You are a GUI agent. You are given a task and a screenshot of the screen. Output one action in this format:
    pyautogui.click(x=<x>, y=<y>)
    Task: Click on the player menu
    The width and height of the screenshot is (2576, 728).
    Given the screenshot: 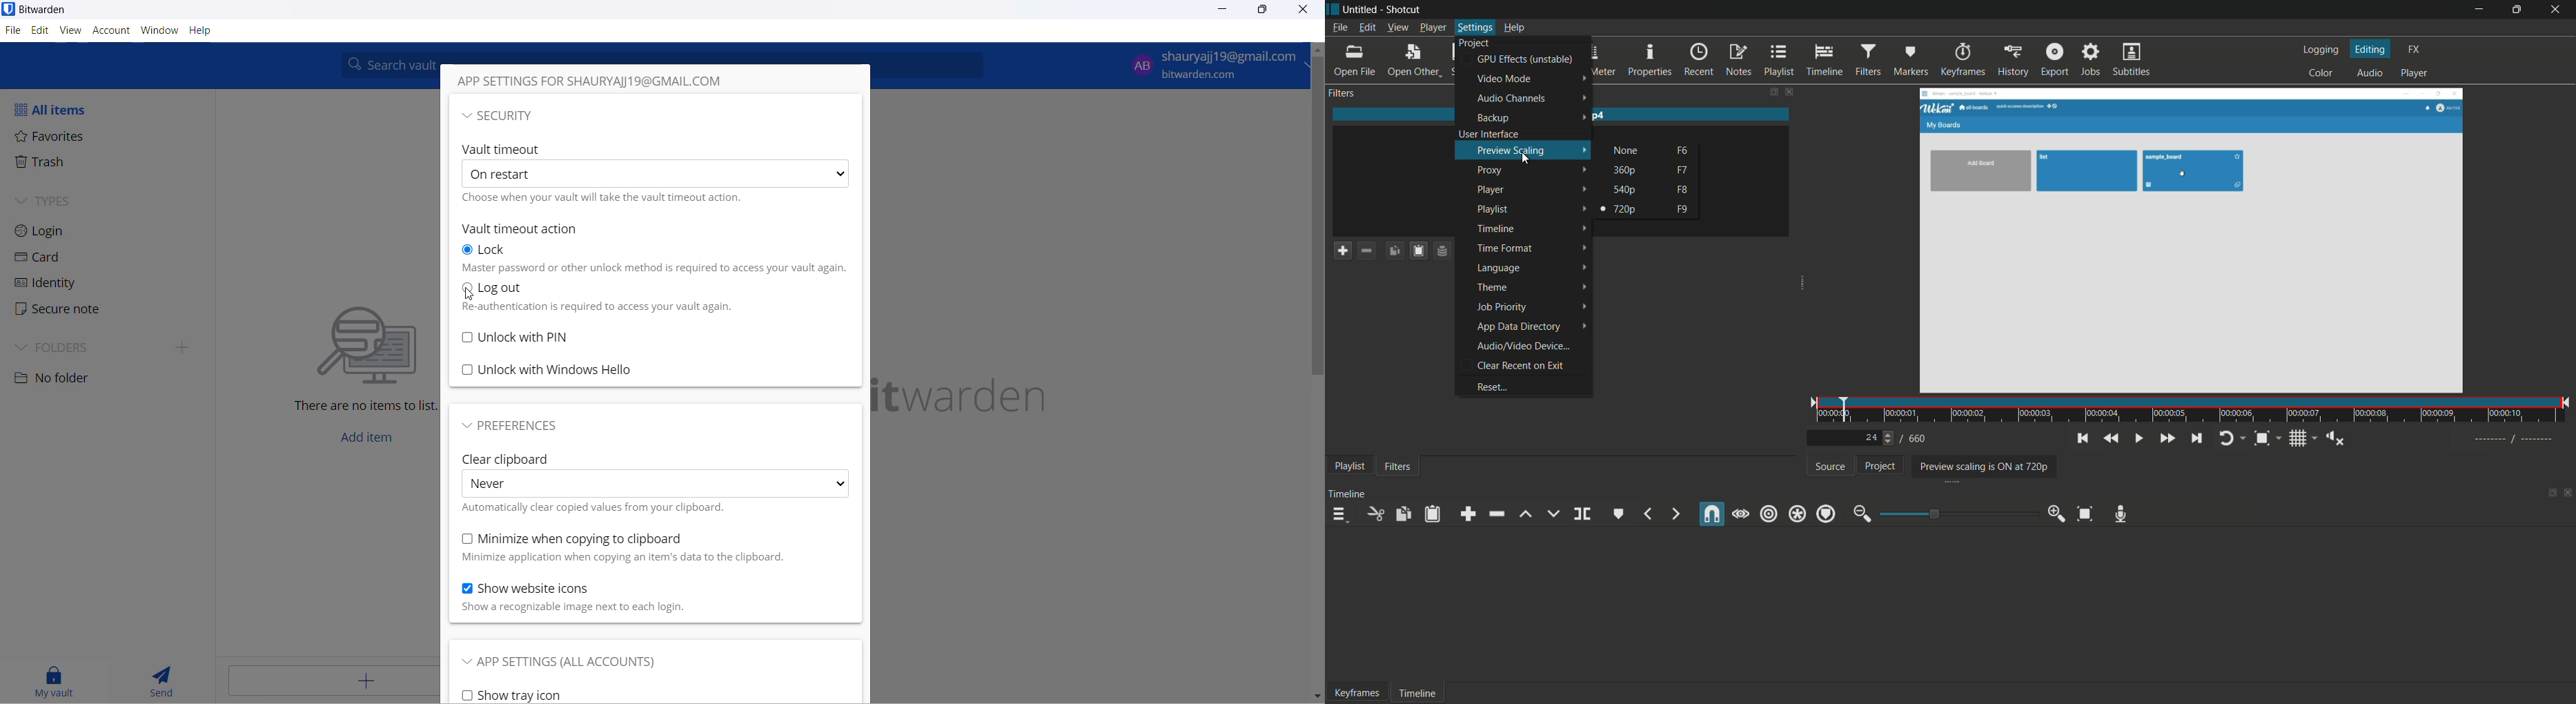 What is the action you would take?
    pyautogui.click(x=1432, y=27)
    